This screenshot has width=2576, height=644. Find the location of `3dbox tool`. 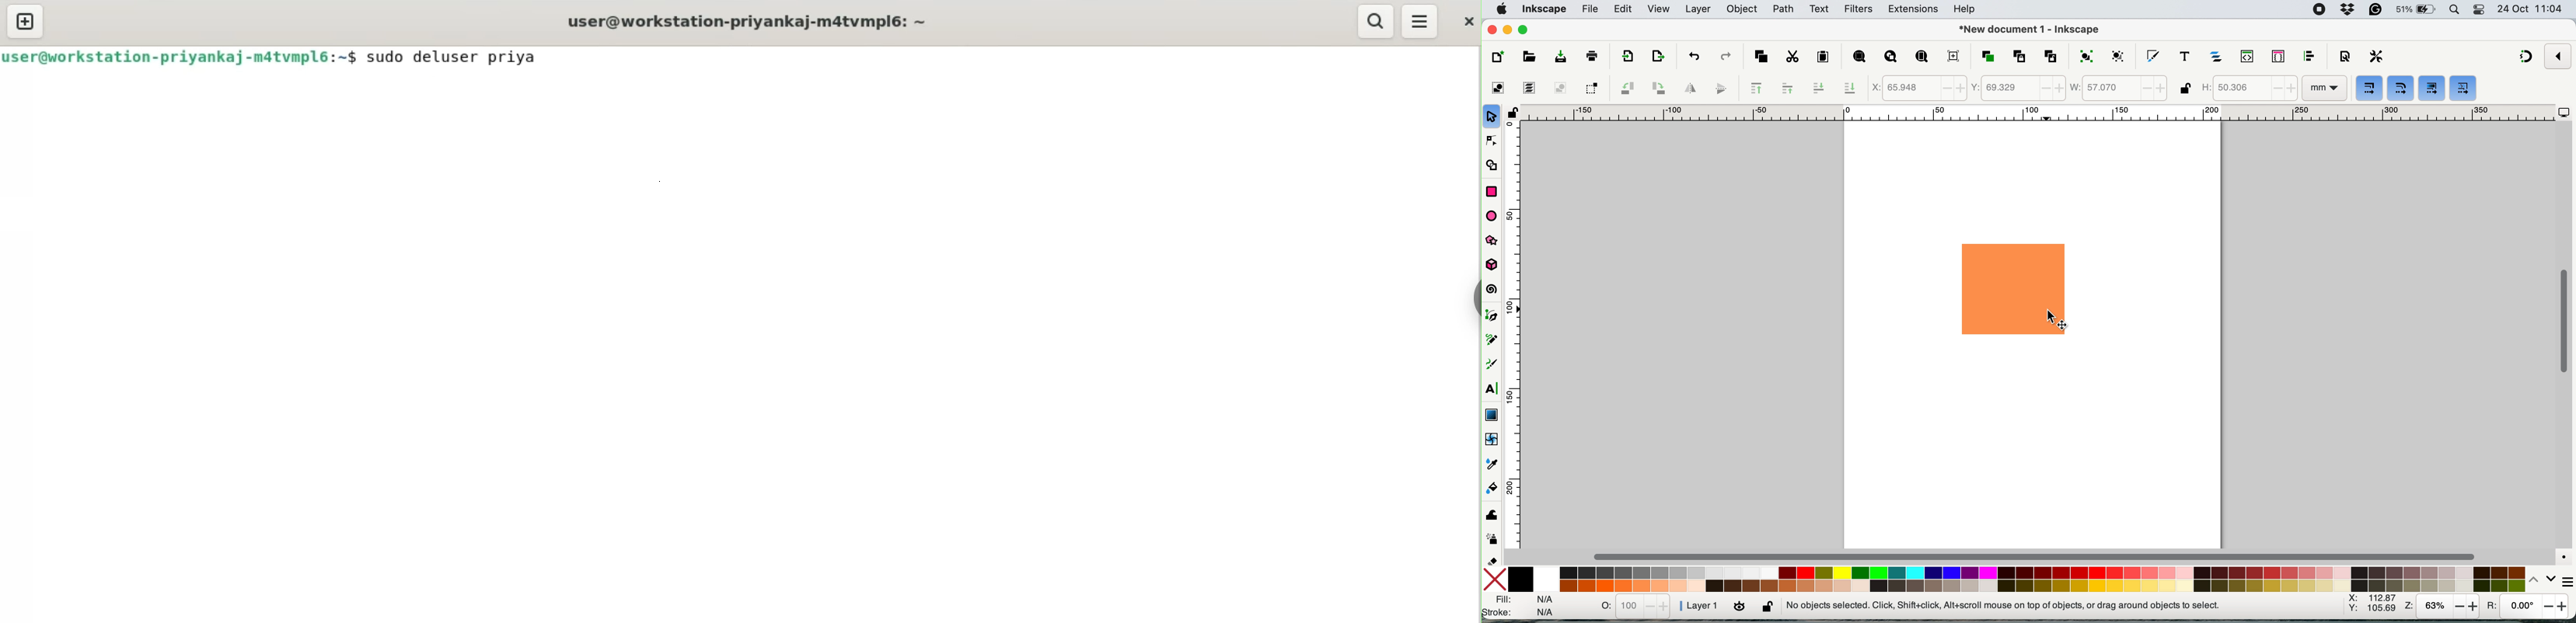

3dbox tool is located at coordinates (1496, 265).